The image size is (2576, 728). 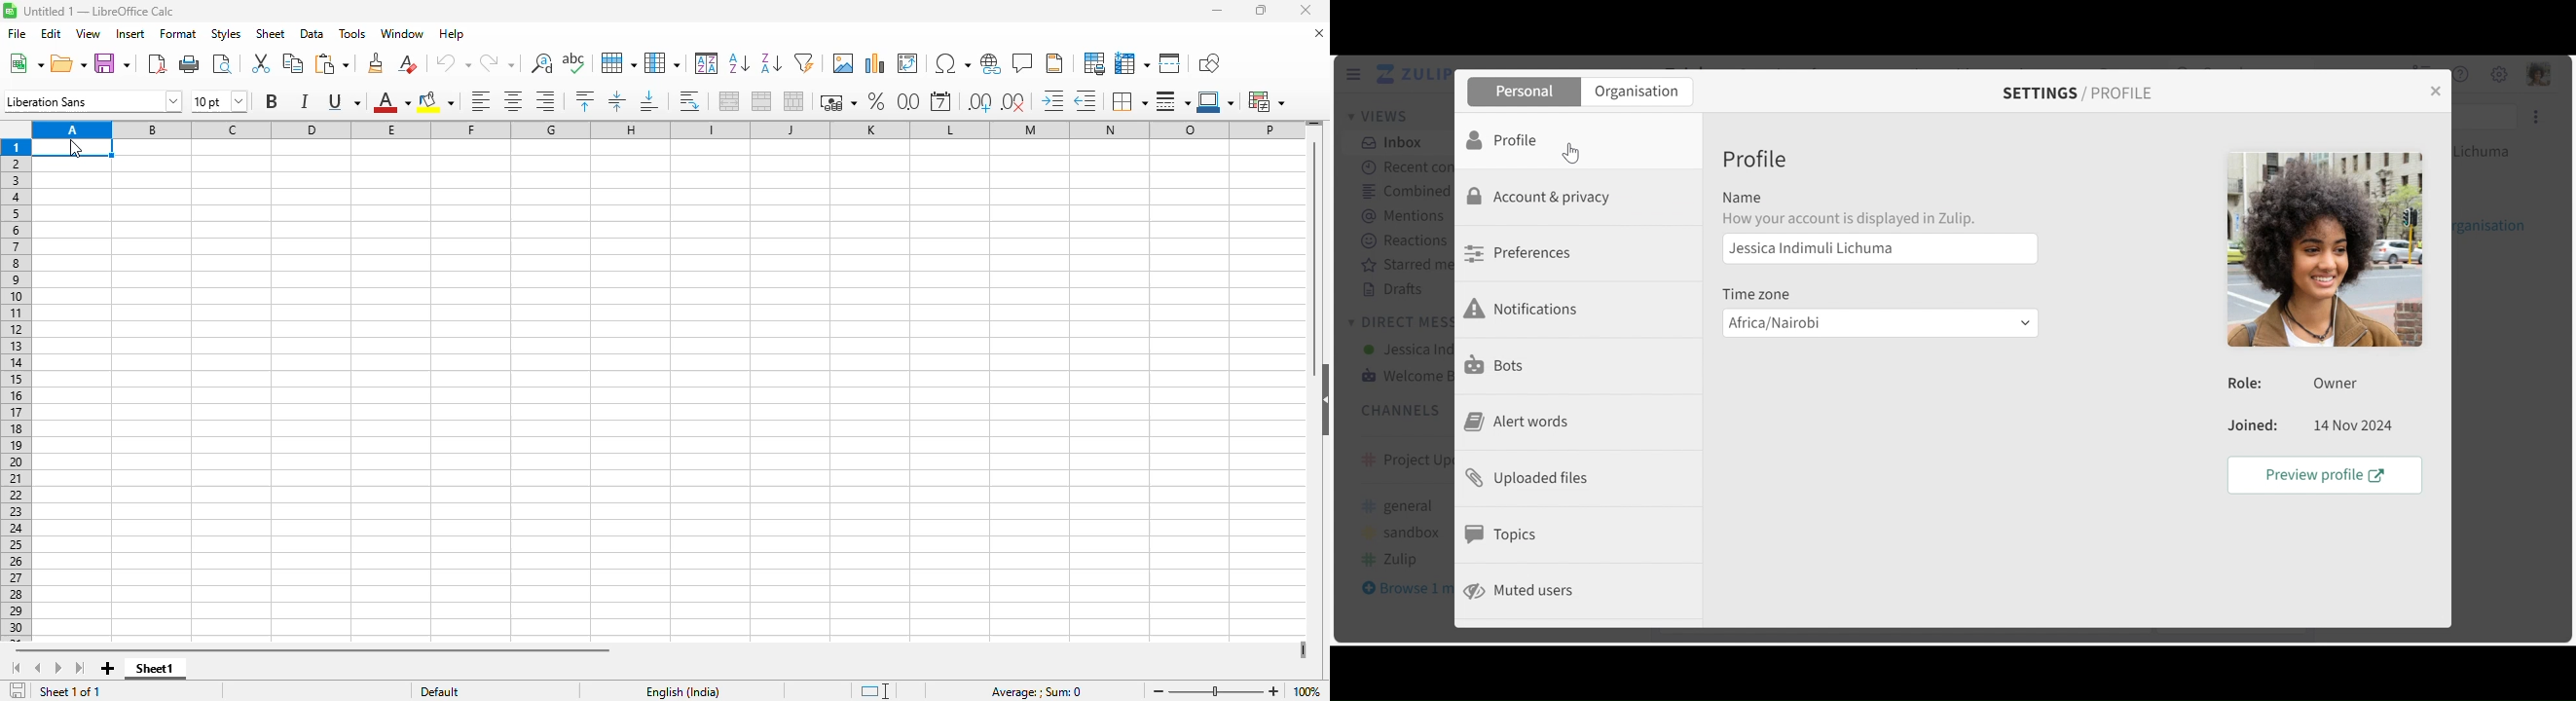 What do you see at coordinates (271, 100) in the screenshot?
I see `bold` at bounding box center [271, 100].